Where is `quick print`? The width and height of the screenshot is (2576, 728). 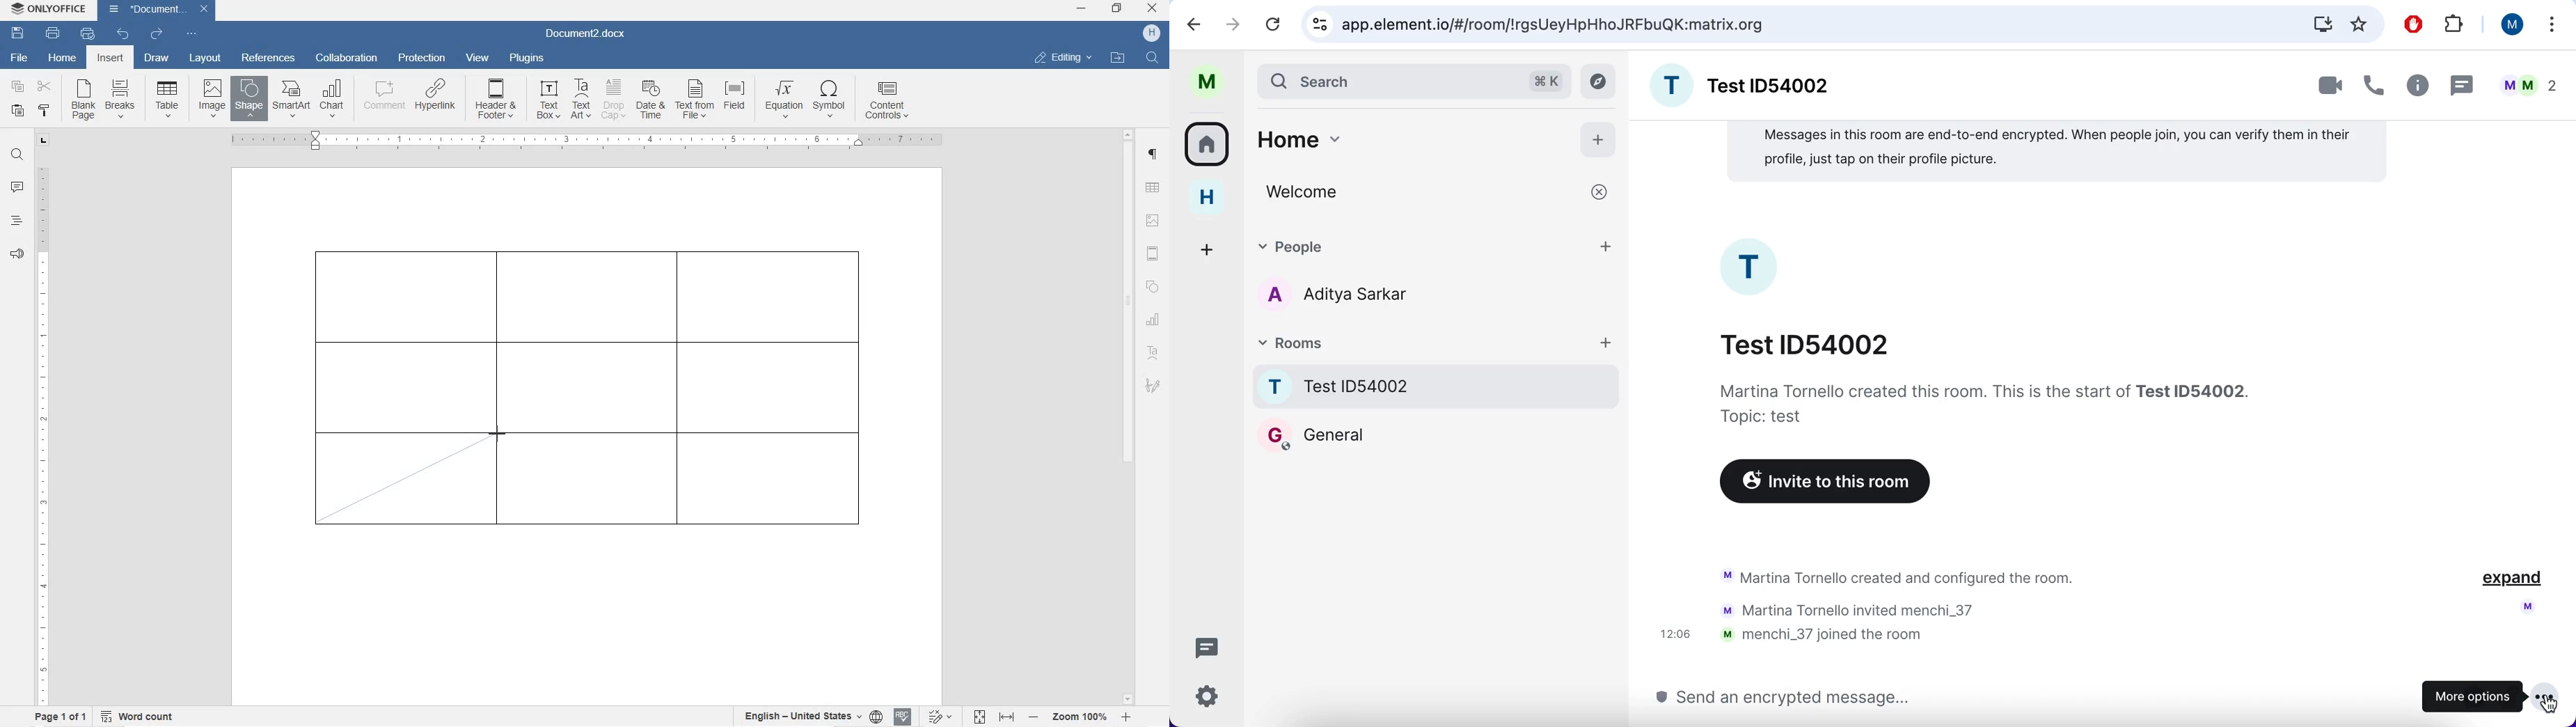
quick print is located at coordinates (88, 33).